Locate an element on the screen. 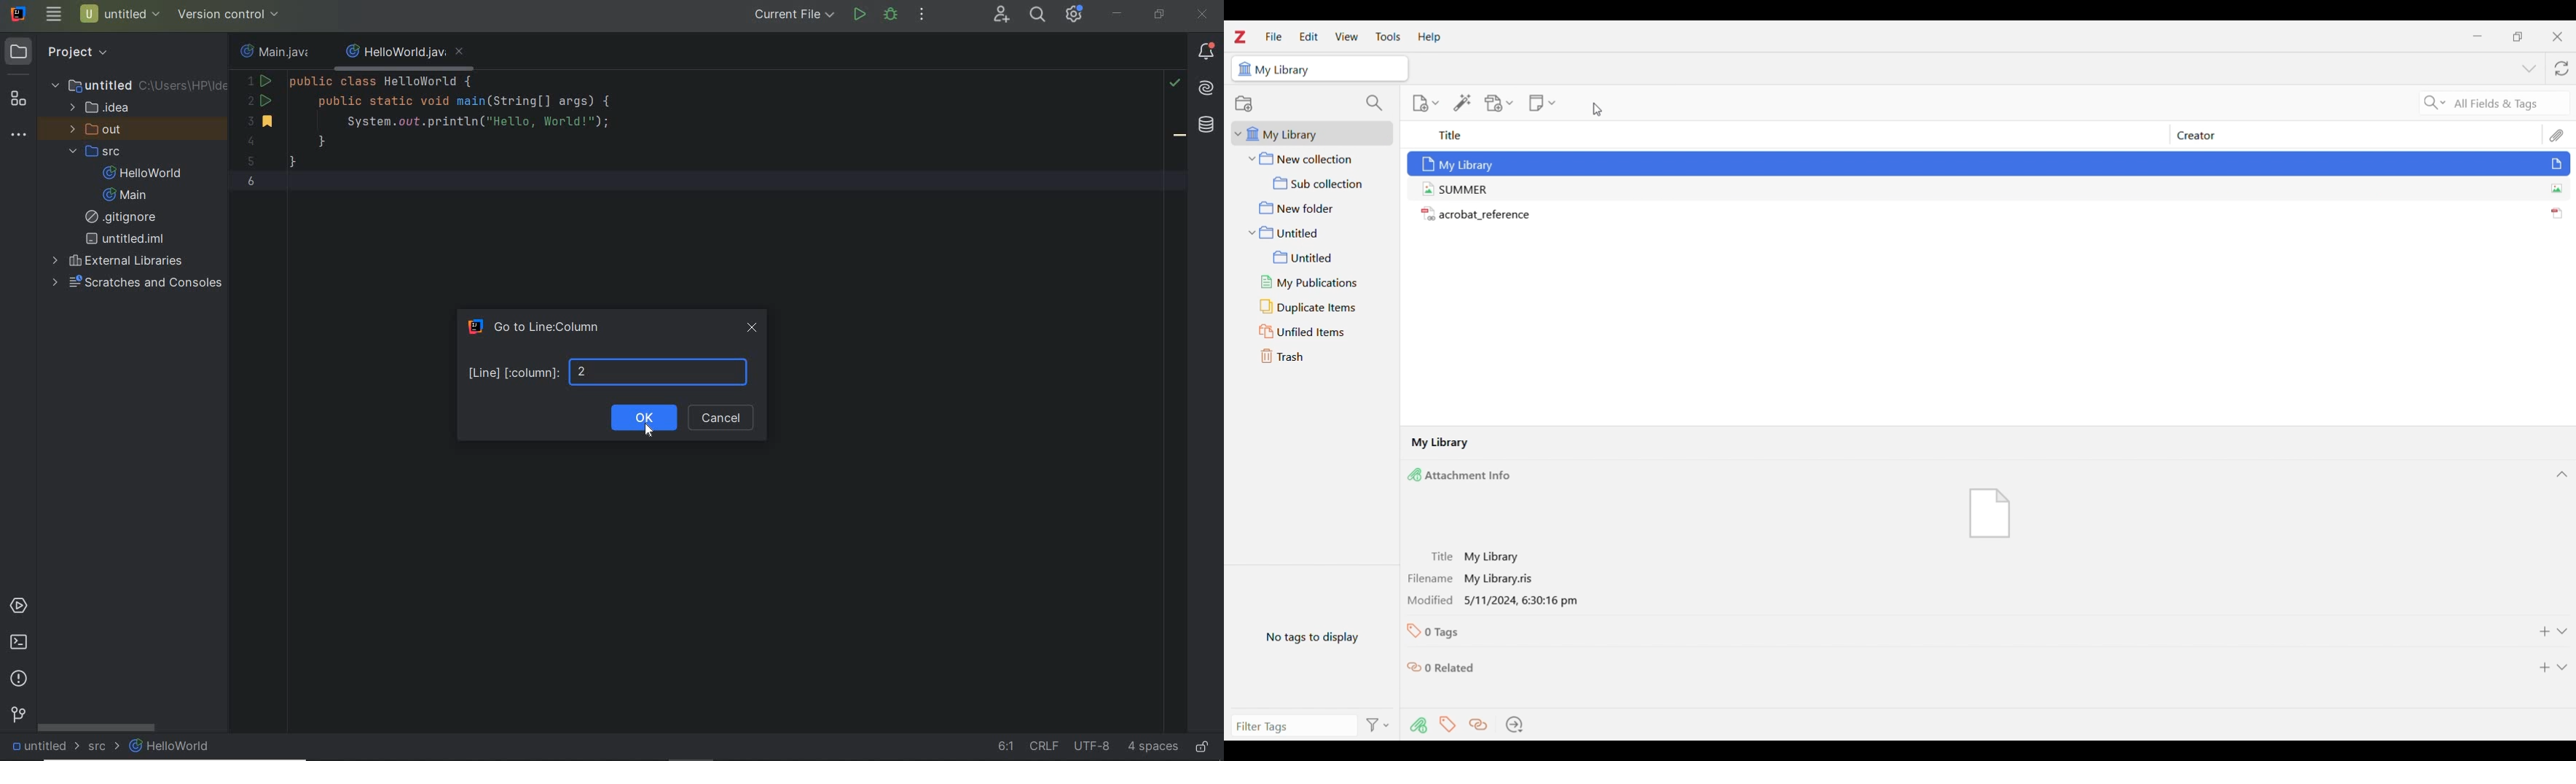 Image resolution: width=2576 pixels, height=784 pixels. PDF Icon is located at coordinates (2562, 209).